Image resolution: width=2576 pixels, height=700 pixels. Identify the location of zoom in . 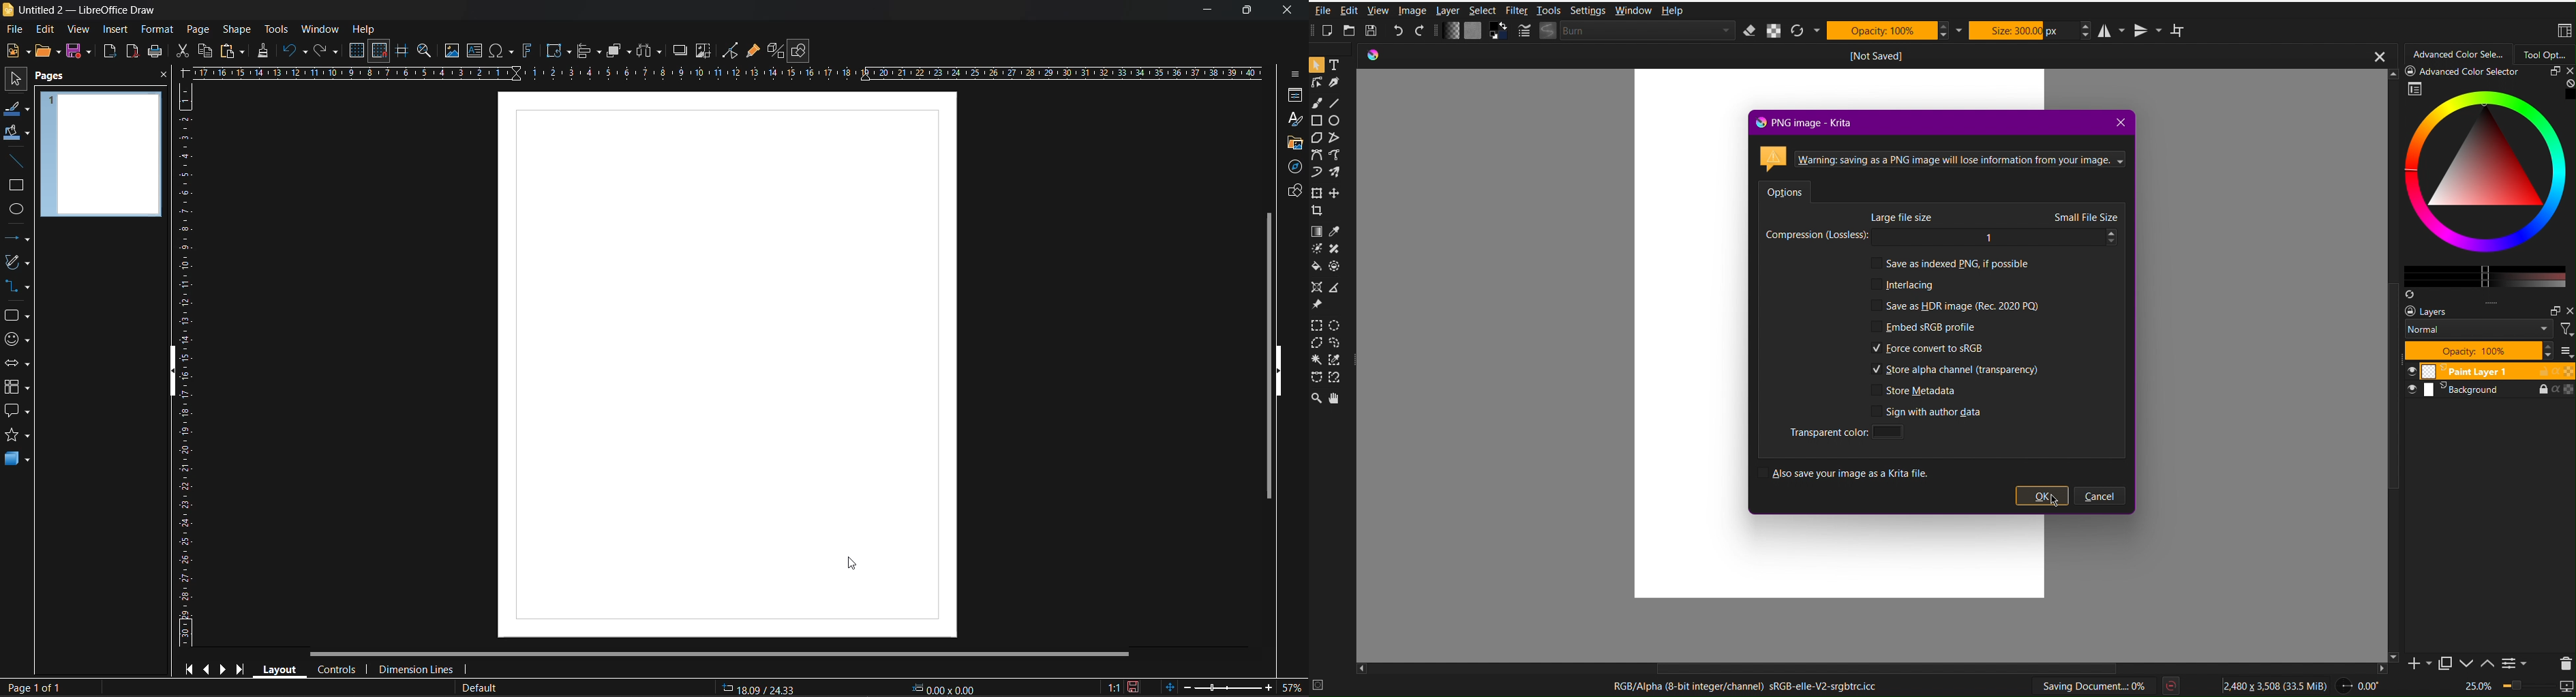
(1263, 689).